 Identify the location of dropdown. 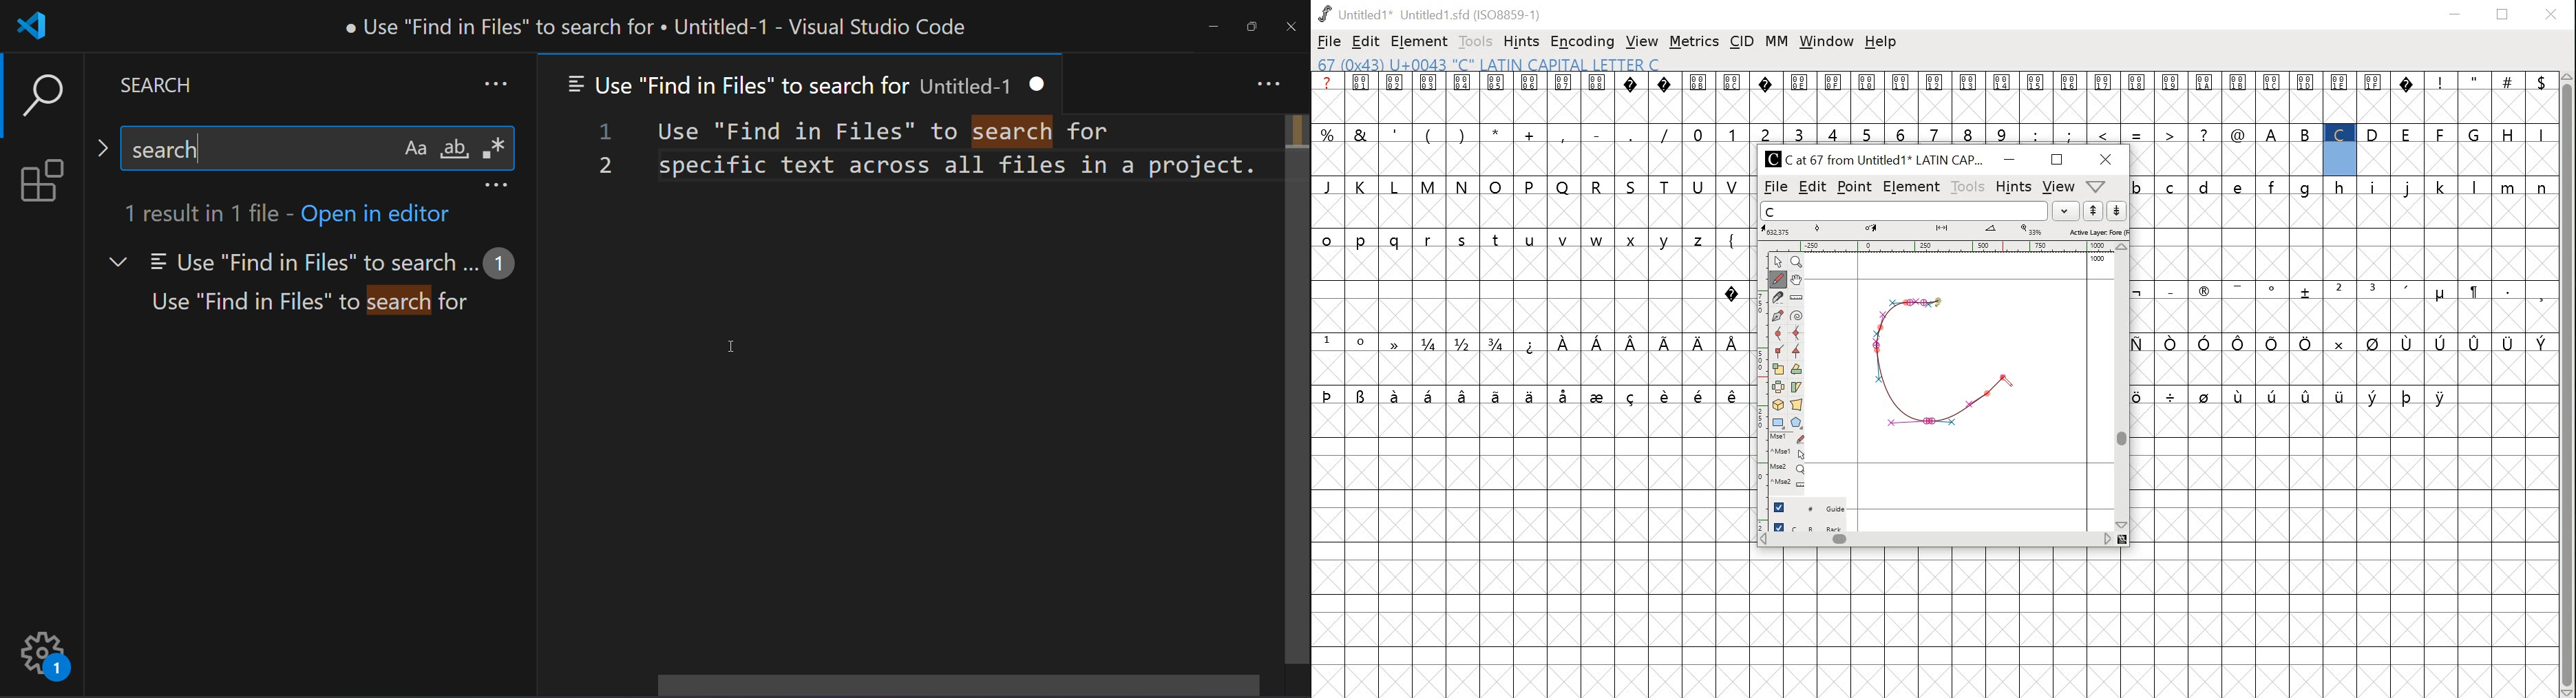
(115, 255).